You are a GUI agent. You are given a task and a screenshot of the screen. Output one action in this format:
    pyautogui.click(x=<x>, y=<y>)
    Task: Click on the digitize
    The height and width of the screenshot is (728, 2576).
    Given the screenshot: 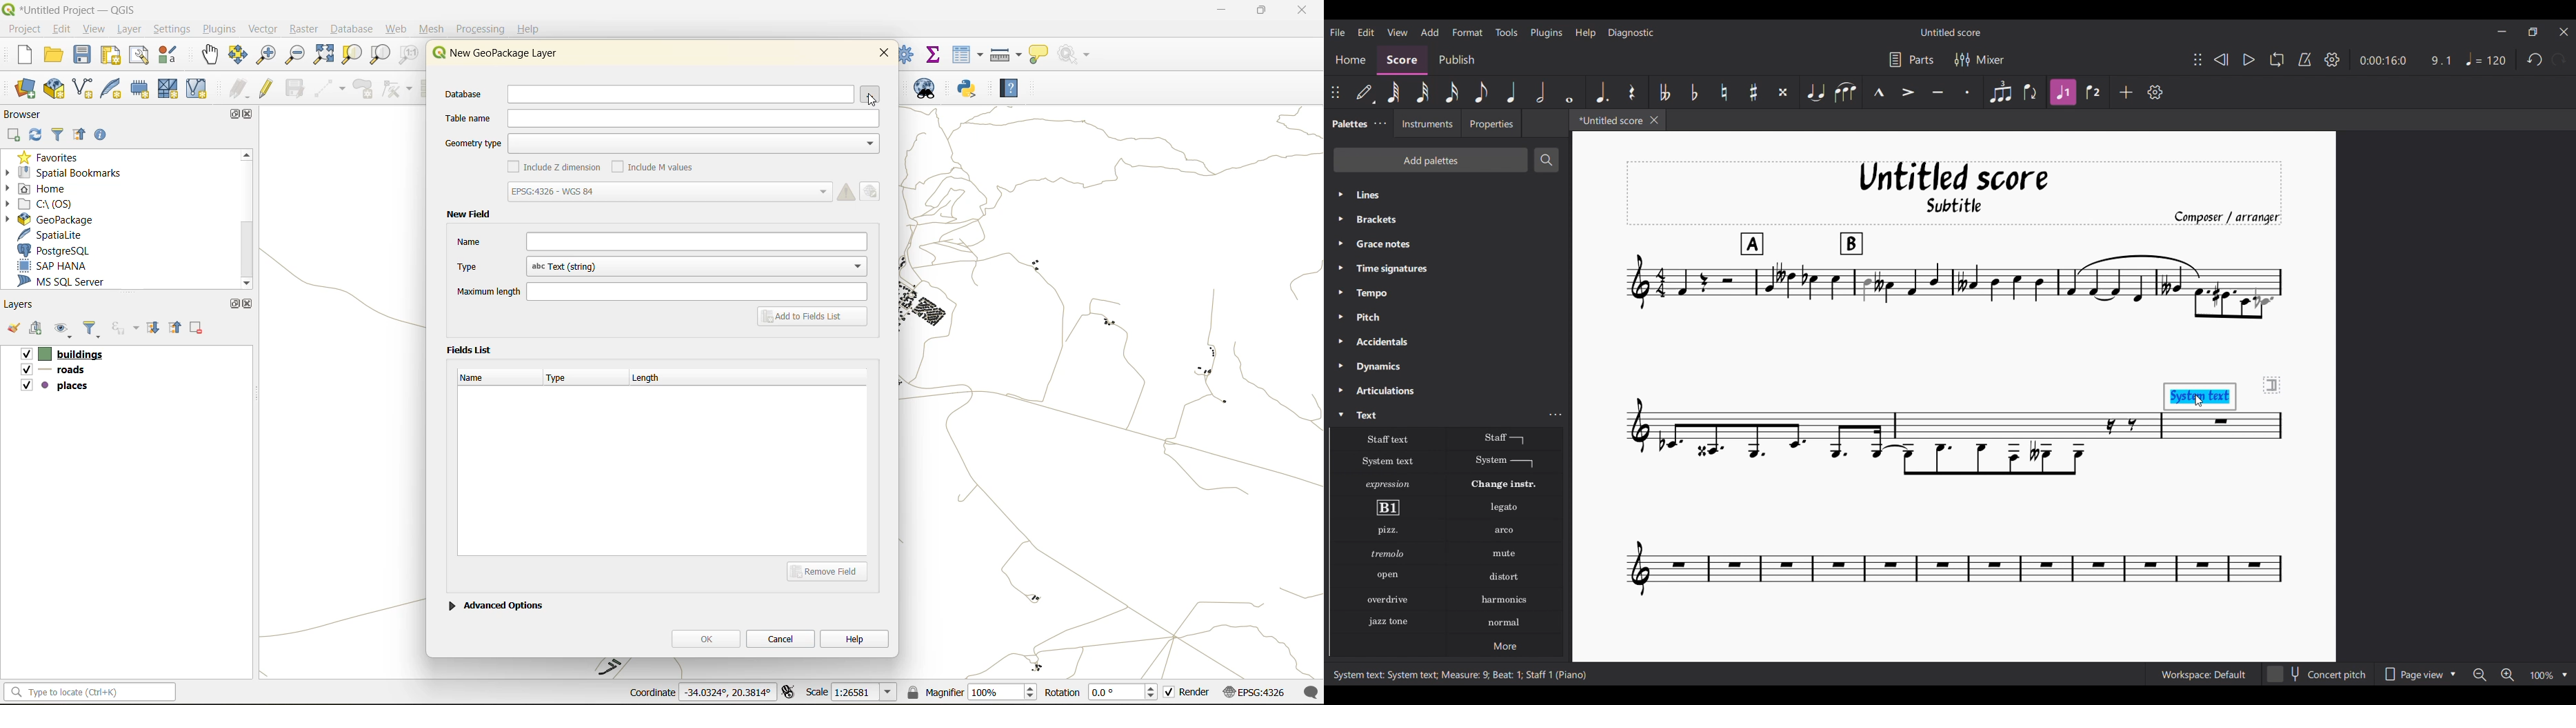 What is the action you would take?
    pyautogui.click(x=331, y=89)
    